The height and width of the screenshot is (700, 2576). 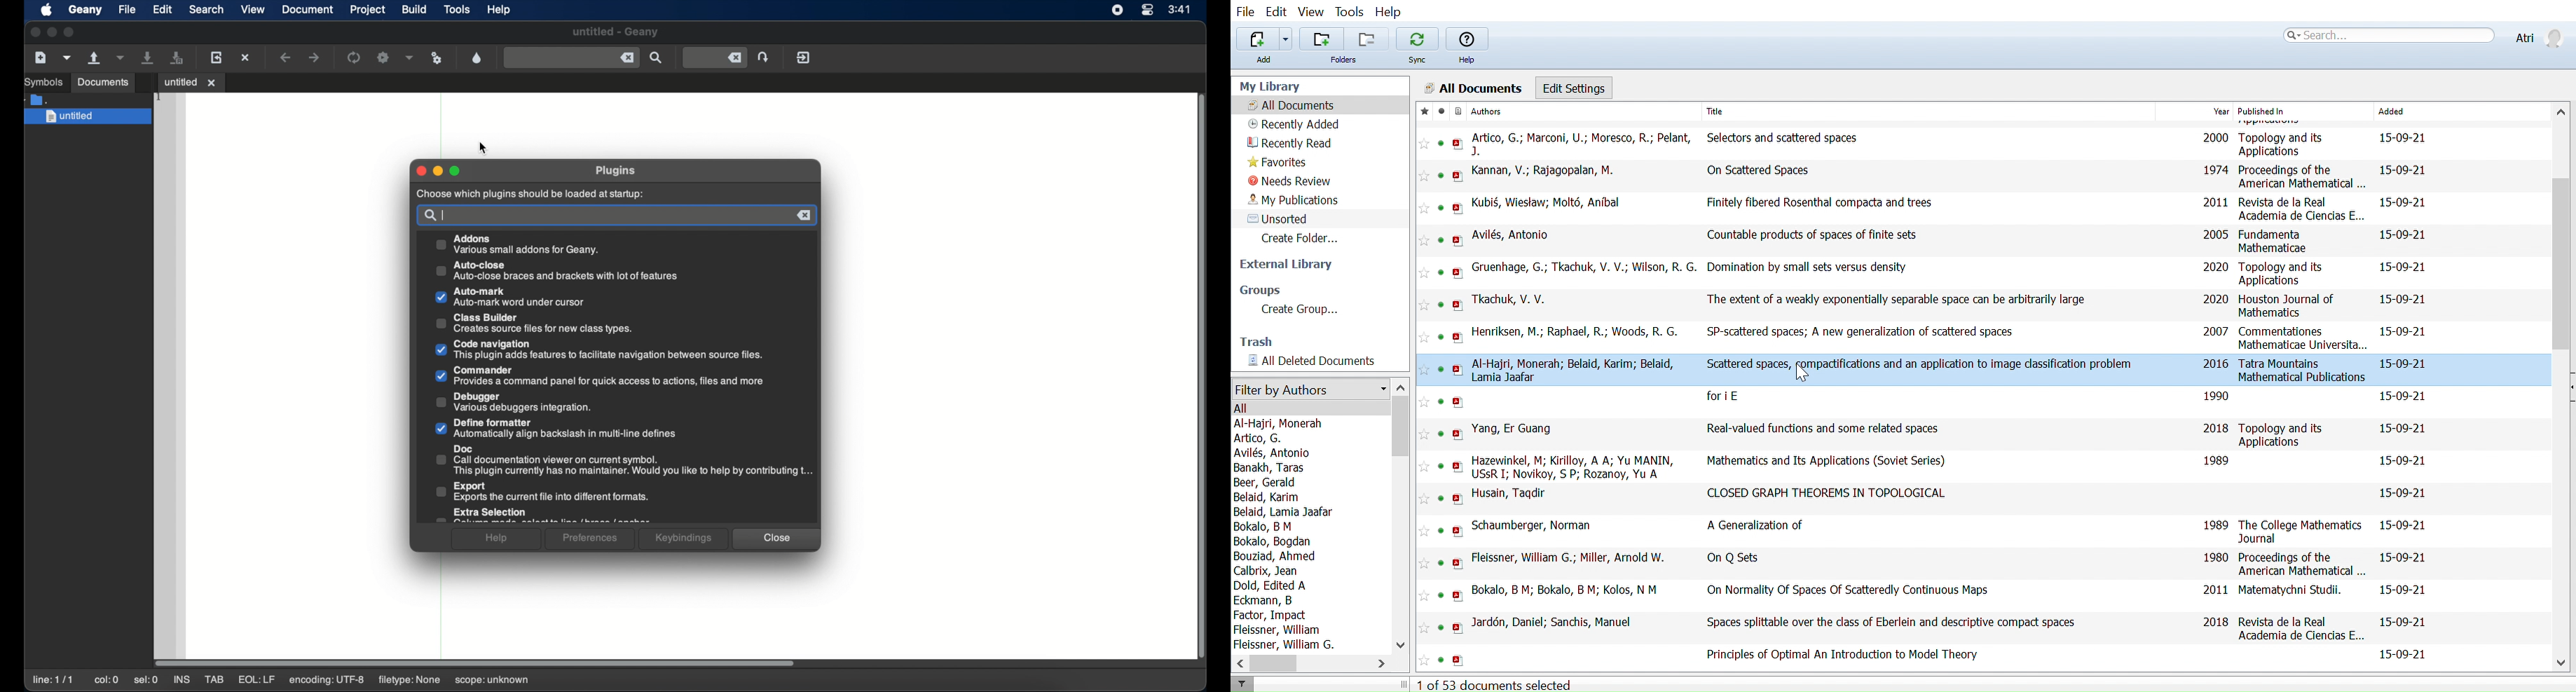 I want to click on Recently read, so click(x=1299, y=144).